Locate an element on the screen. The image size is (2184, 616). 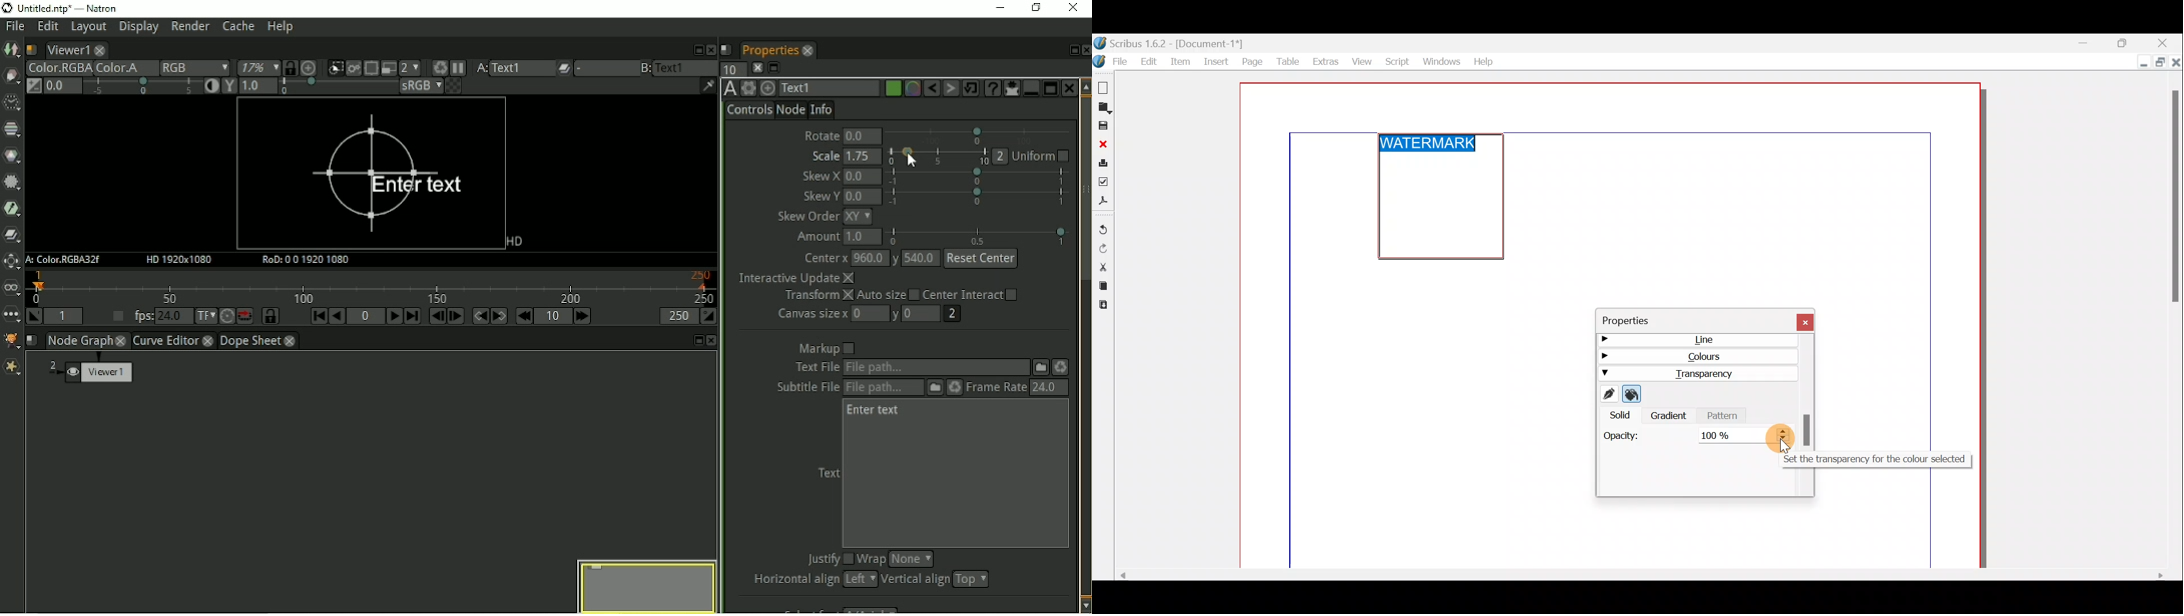
Script name is located at coordinates (726, 50).